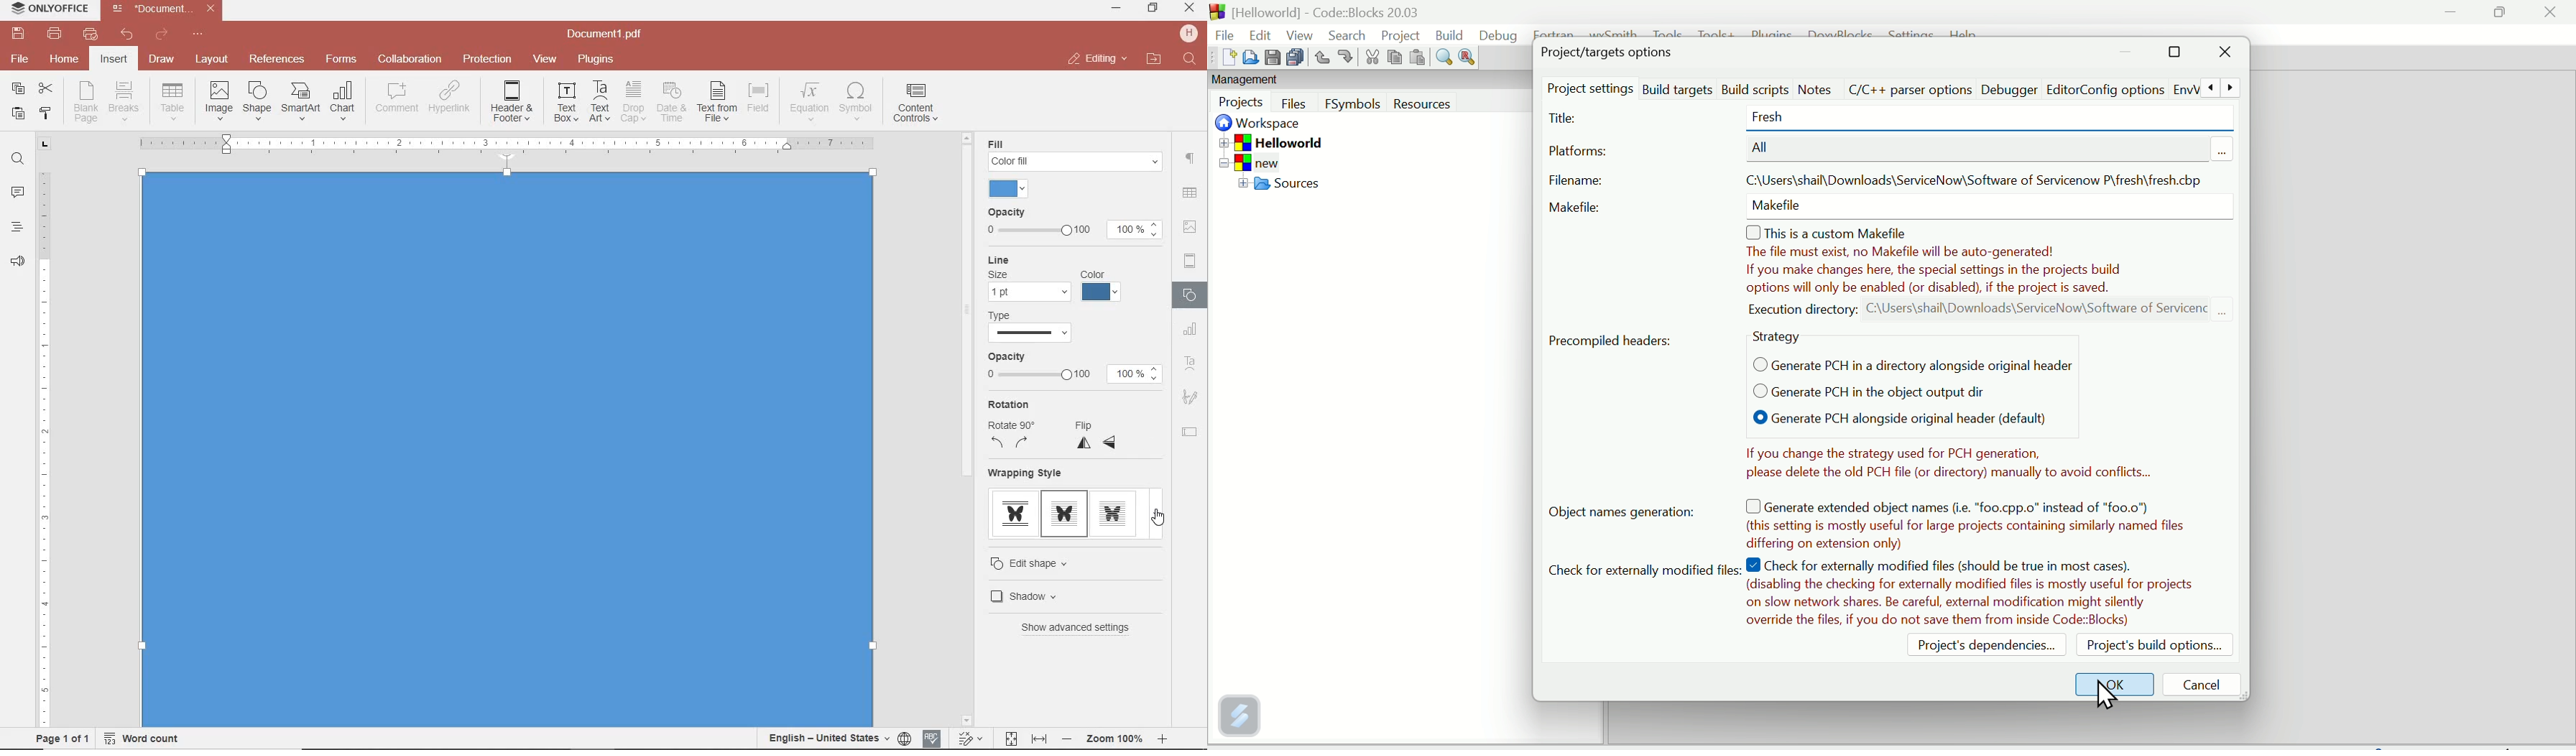  I want to click on Replace, so click(1467, 57).